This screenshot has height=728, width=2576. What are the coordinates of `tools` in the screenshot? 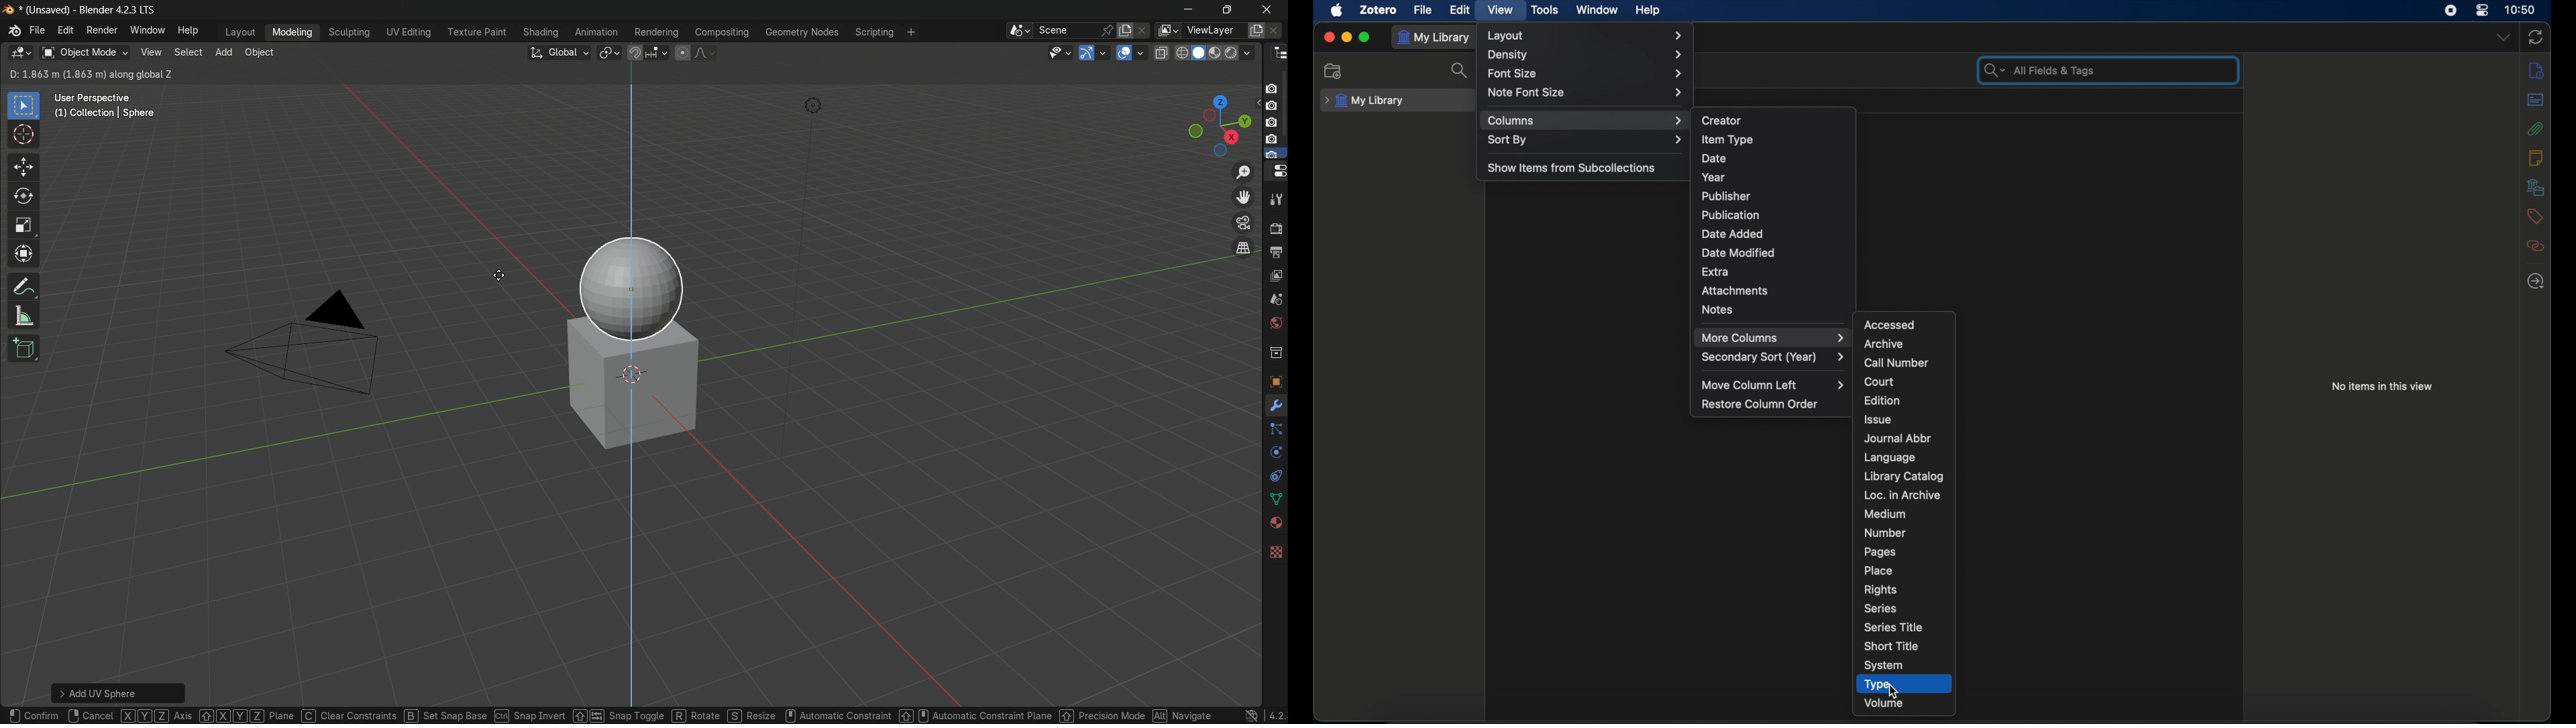 It's located at (1275, 197).